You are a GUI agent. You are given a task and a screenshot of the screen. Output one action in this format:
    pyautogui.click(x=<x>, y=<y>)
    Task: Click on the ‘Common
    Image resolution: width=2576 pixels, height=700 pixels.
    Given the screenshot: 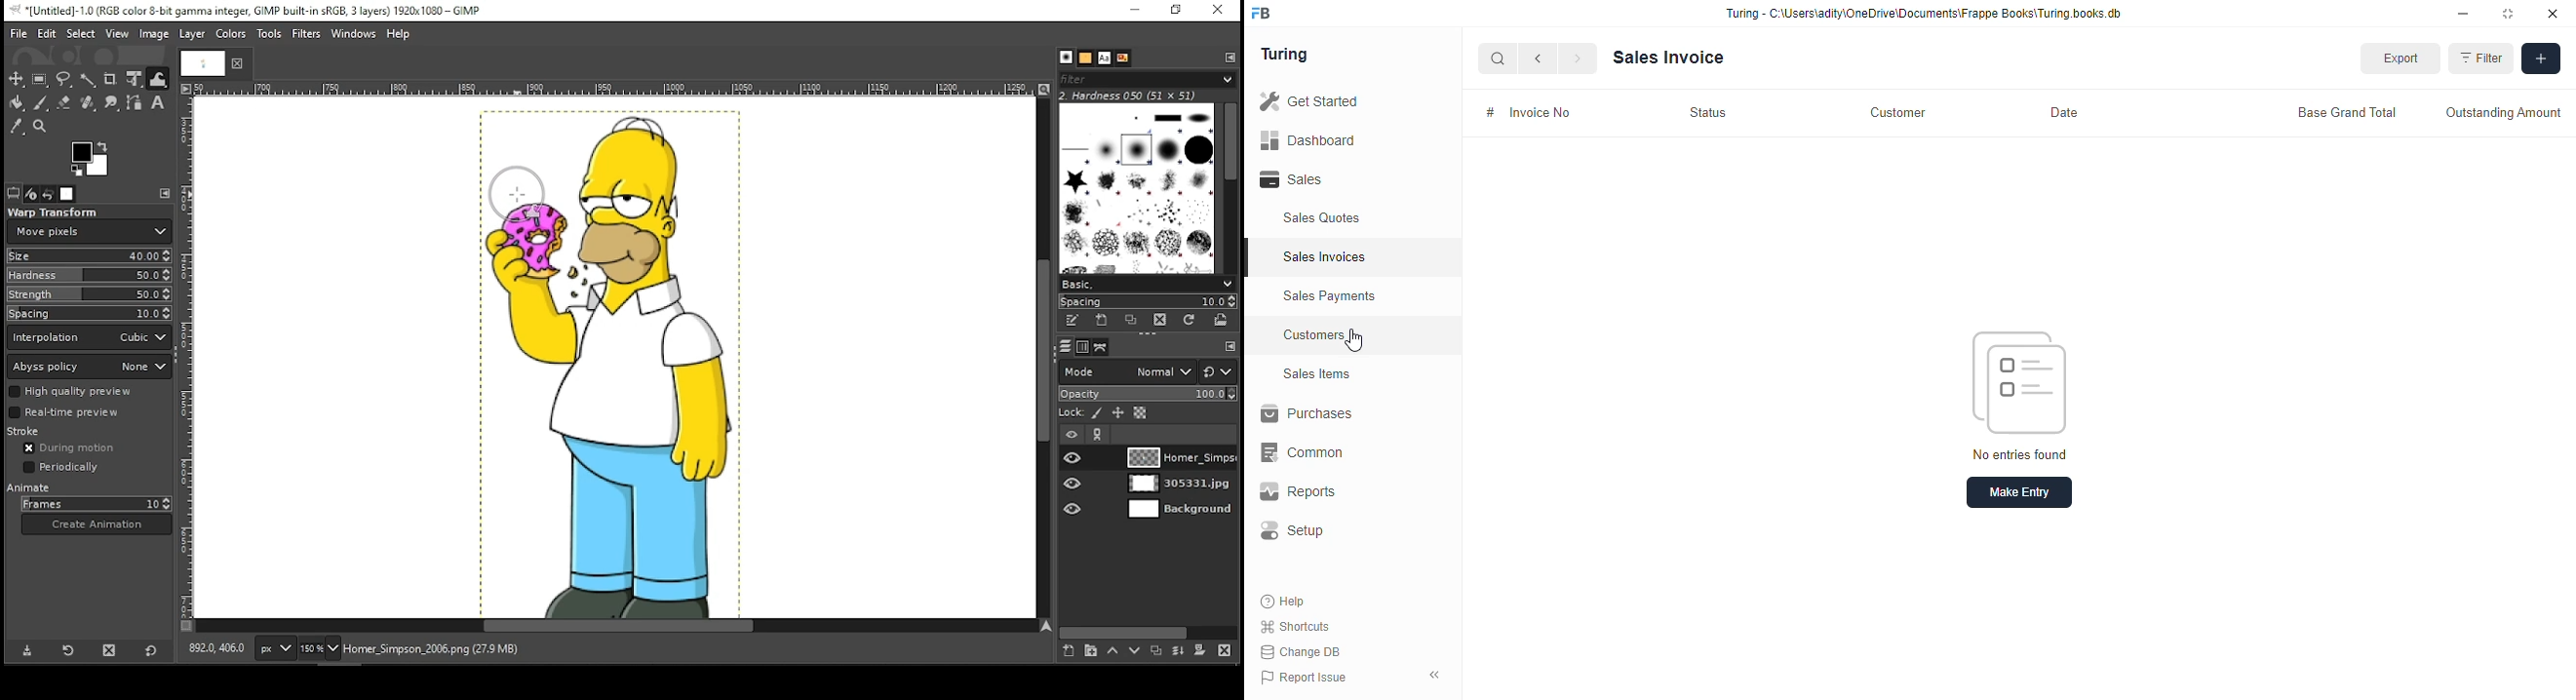 What is the action you would take?
    pyautogui.click(x=1342, y=452)
    